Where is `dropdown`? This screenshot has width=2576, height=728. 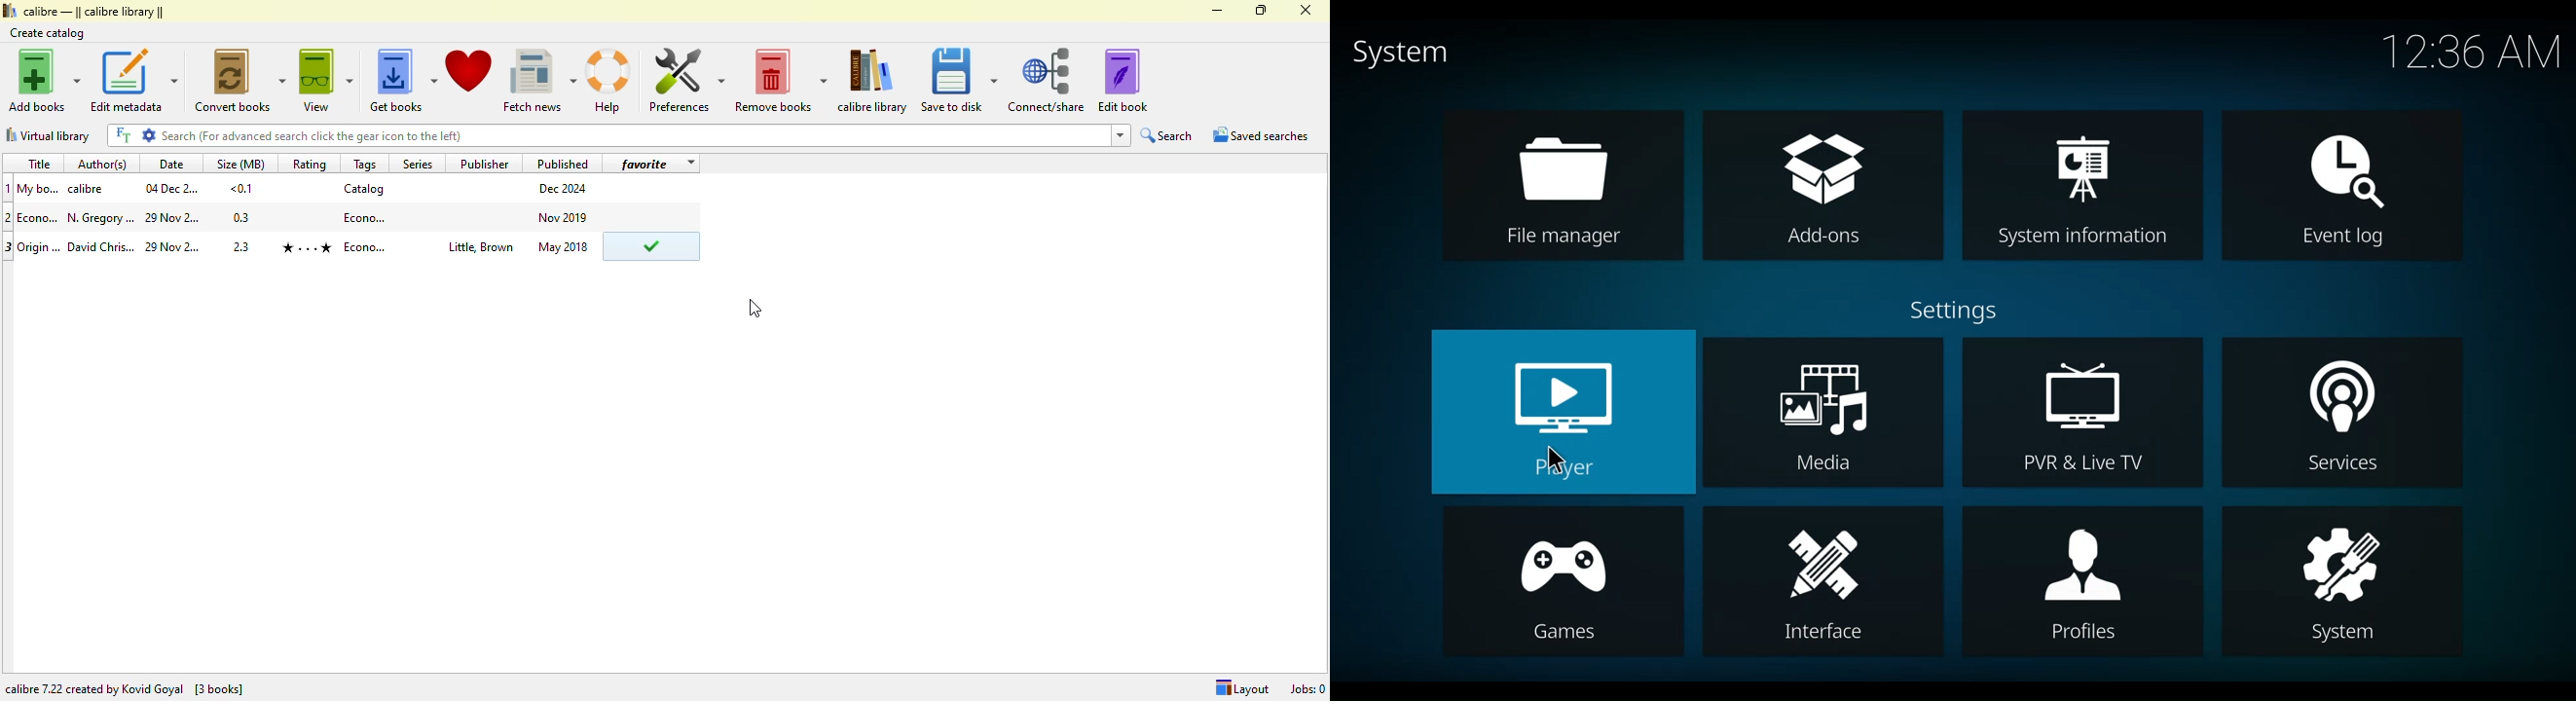 dropdown is located at coordinates (1120, 135).